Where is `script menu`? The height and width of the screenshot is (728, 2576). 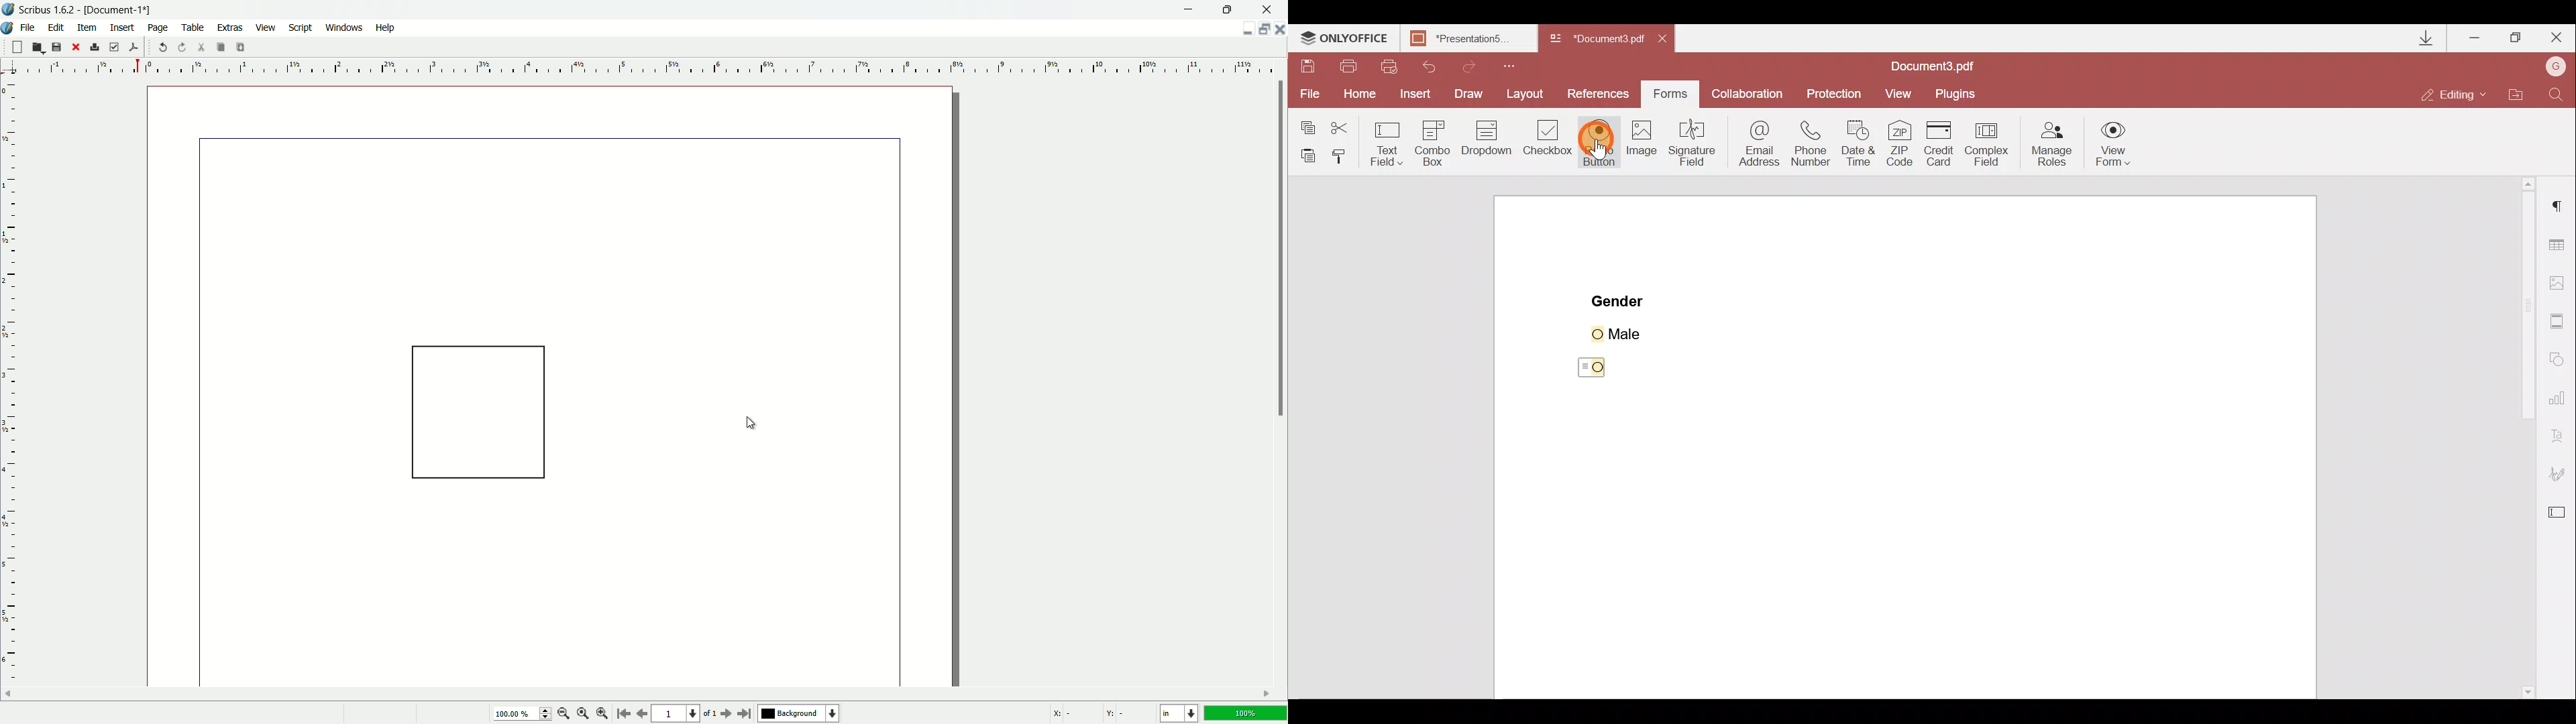
script menu is located at coordinates (301, 28).